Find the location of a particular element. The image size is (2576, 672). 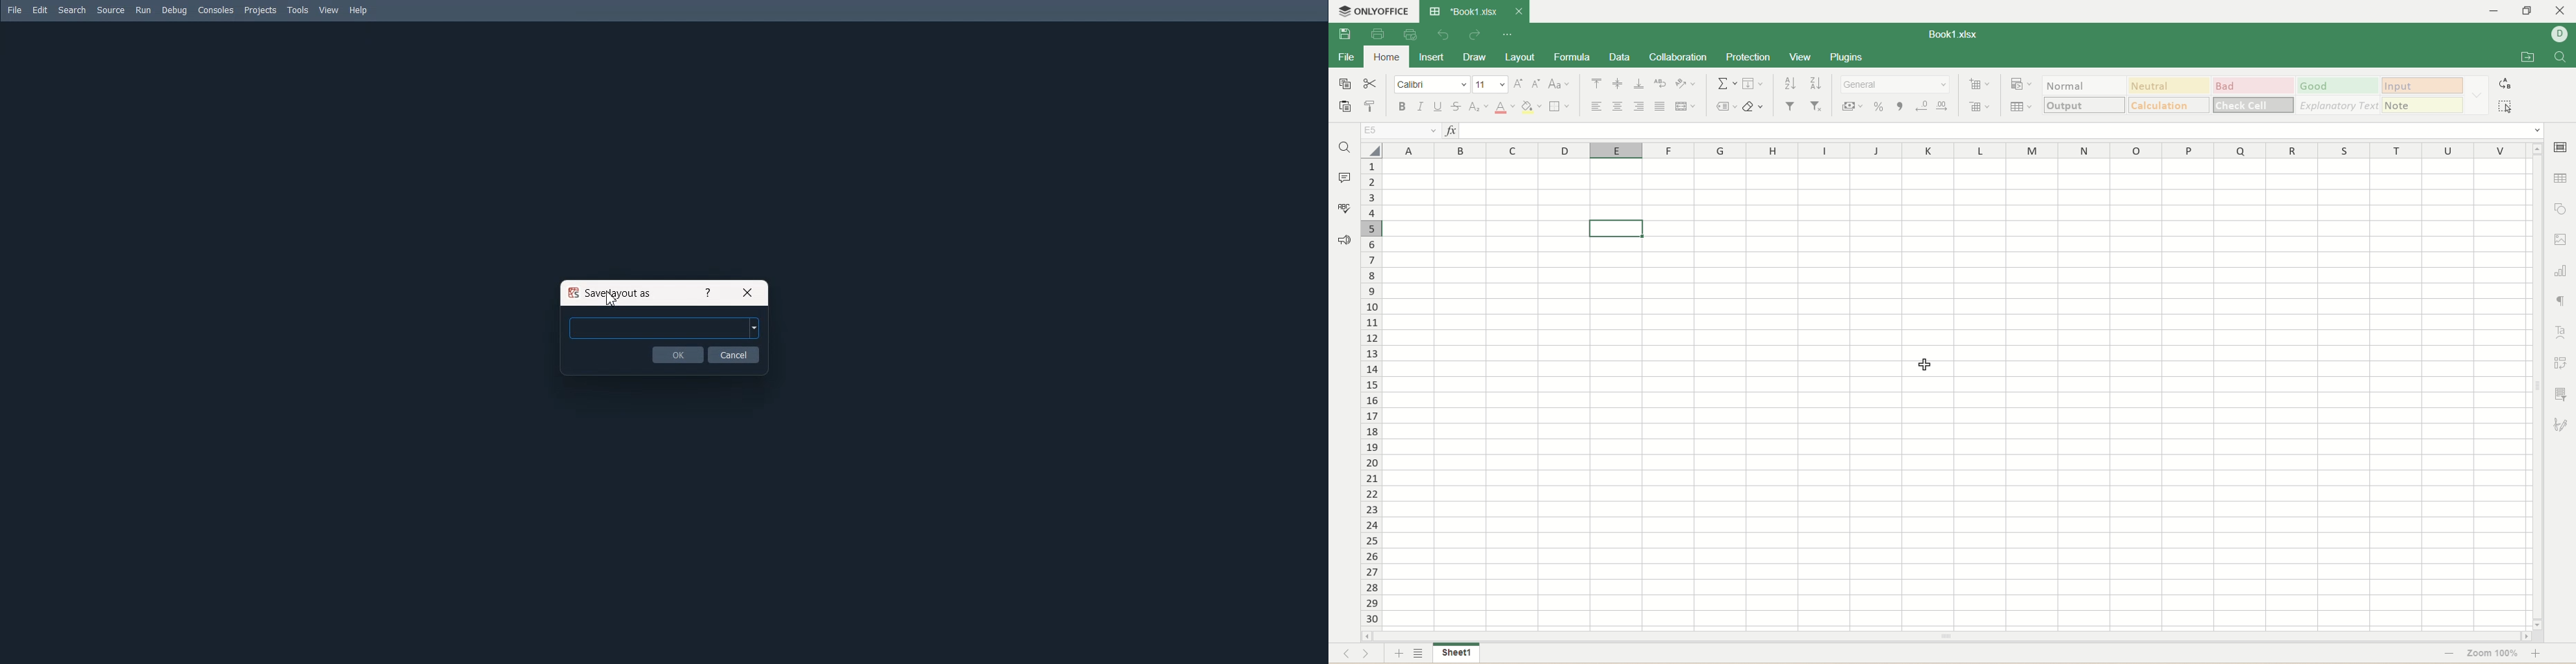

calculations is located at coordinates (2170, 105).